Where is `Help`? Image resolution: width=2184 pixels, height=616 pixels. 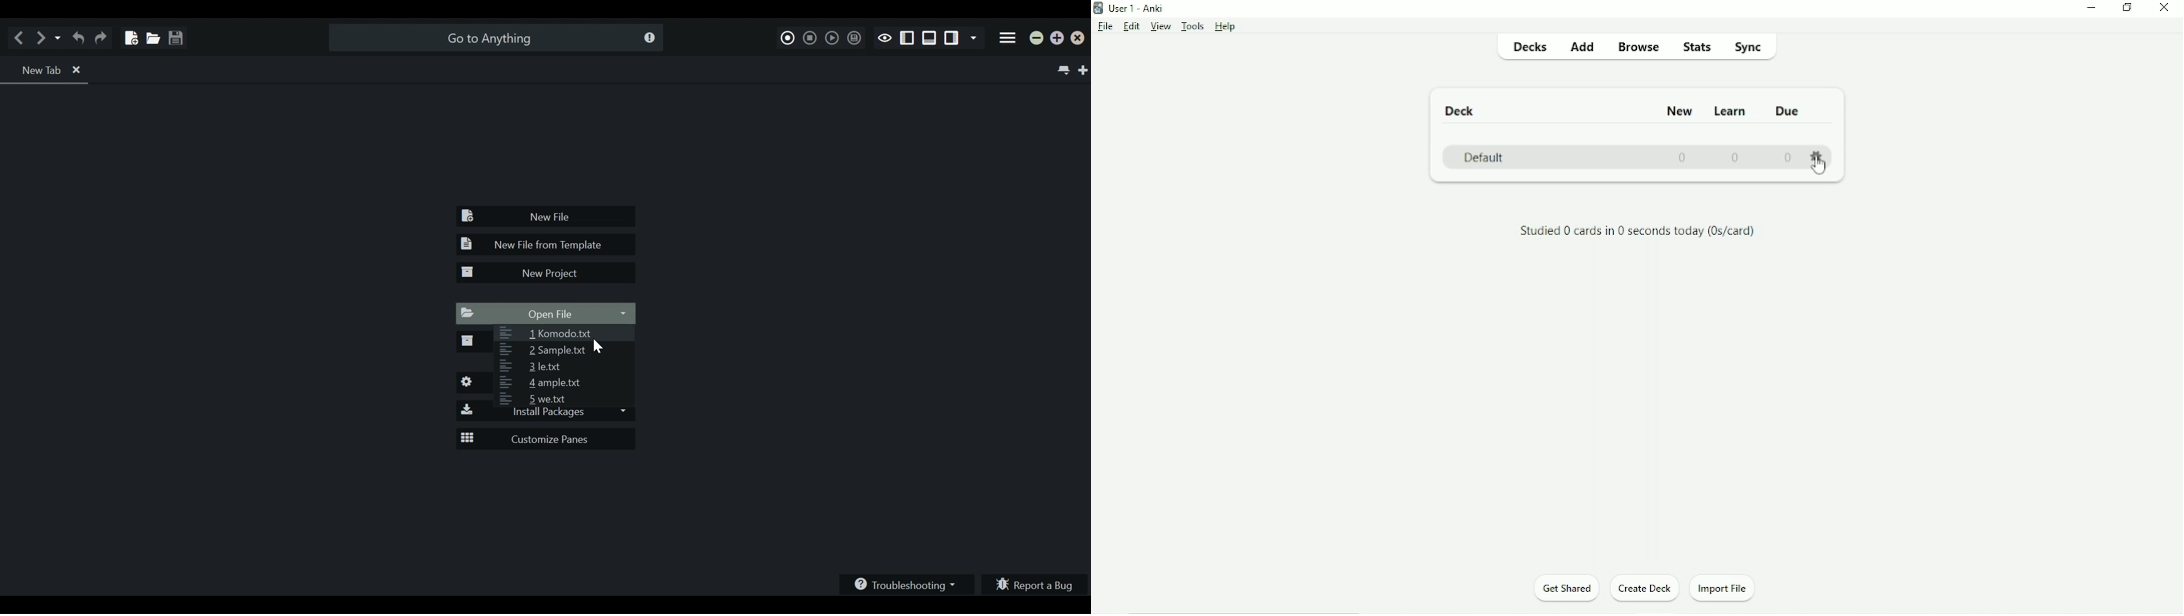 Help is located at coordinates (1226, 27).